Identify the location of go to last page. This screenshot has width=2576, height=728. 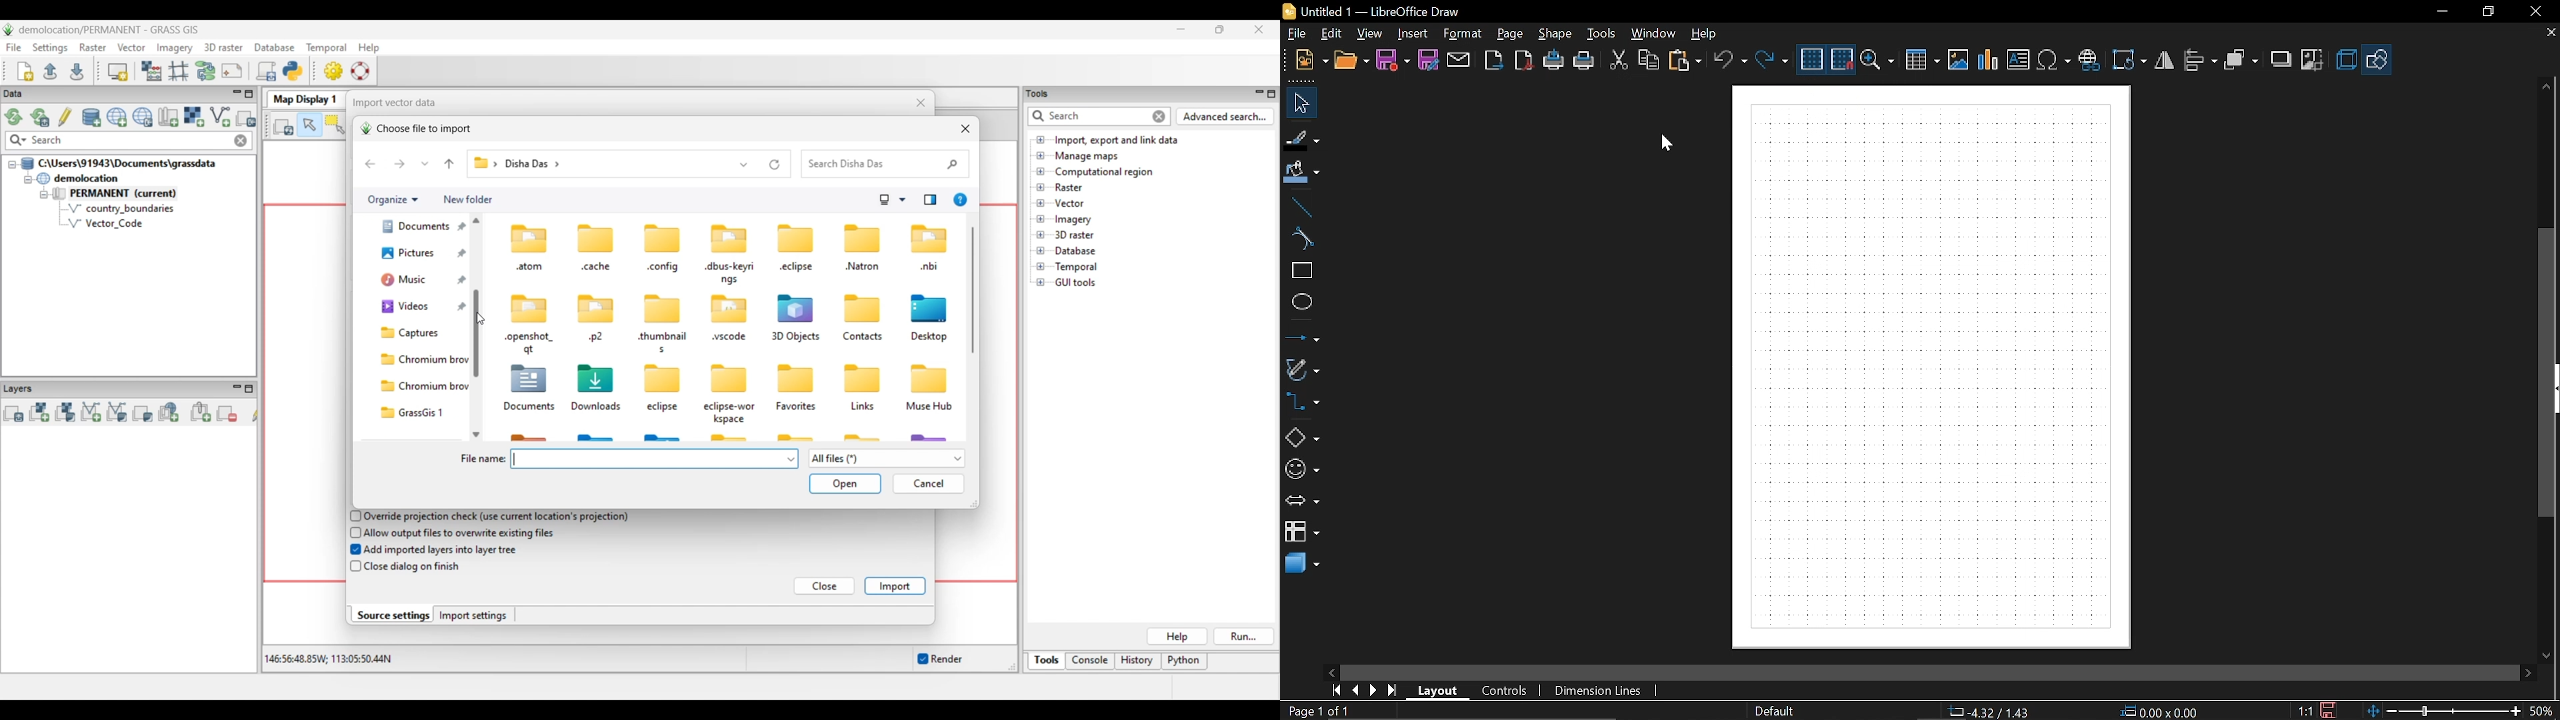
(1394, 690).